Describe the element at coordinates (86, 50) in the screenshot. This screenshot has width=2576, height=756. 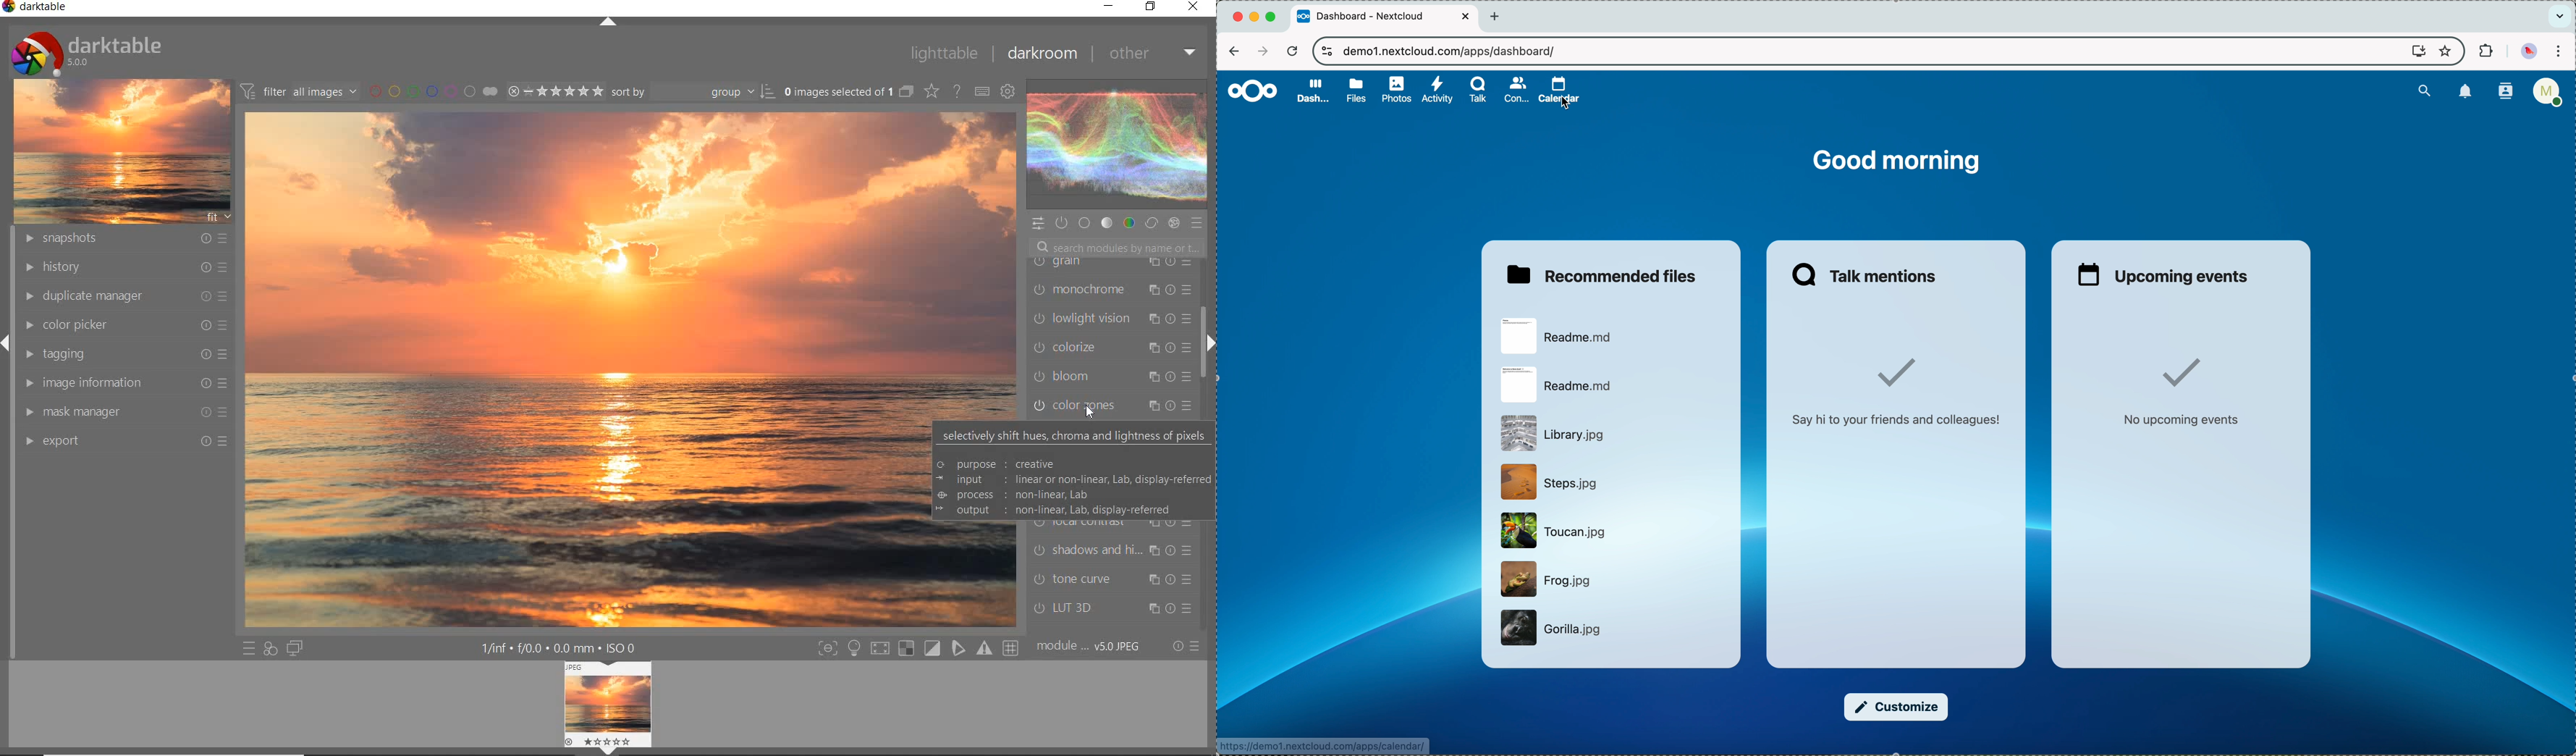
I see `SYSTEM LOGO & NAME` at that location.